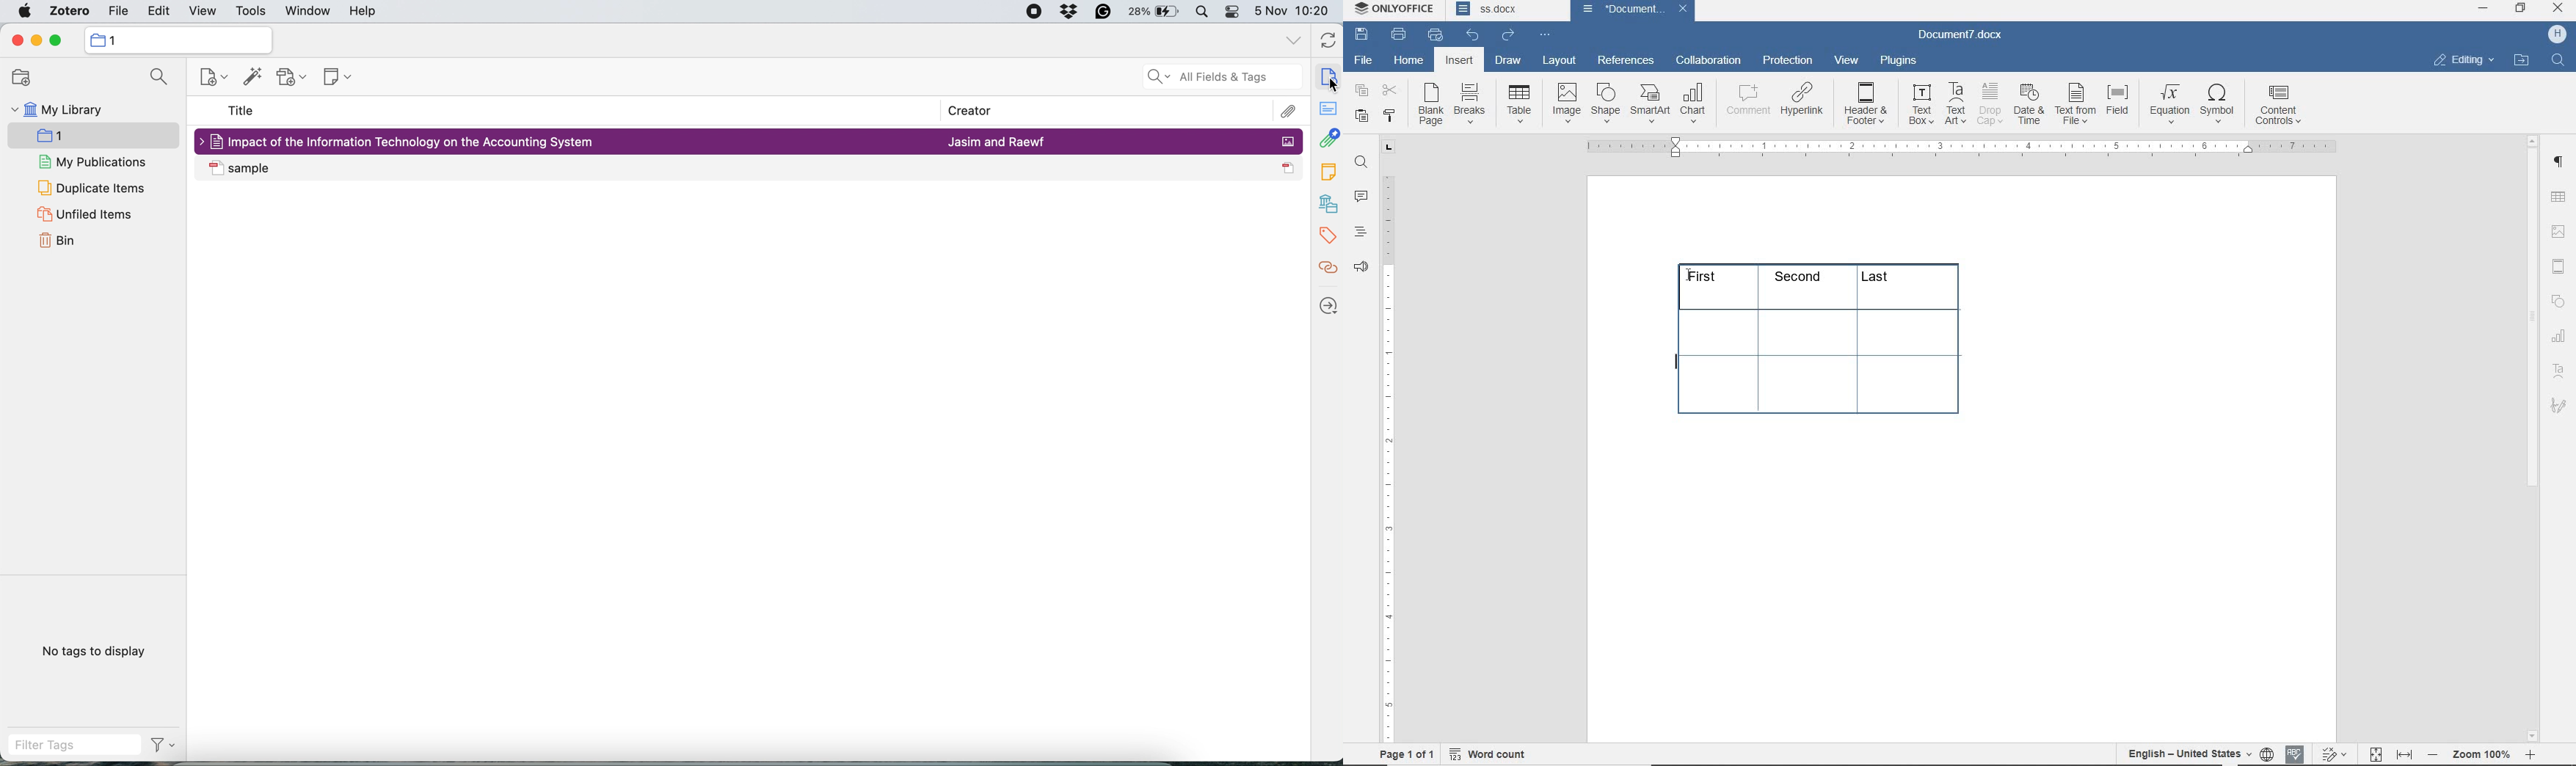 The image size is (2576, 784). Describe the element at coordinates (1329, 171) in the screenshot. I see `note` at that location.